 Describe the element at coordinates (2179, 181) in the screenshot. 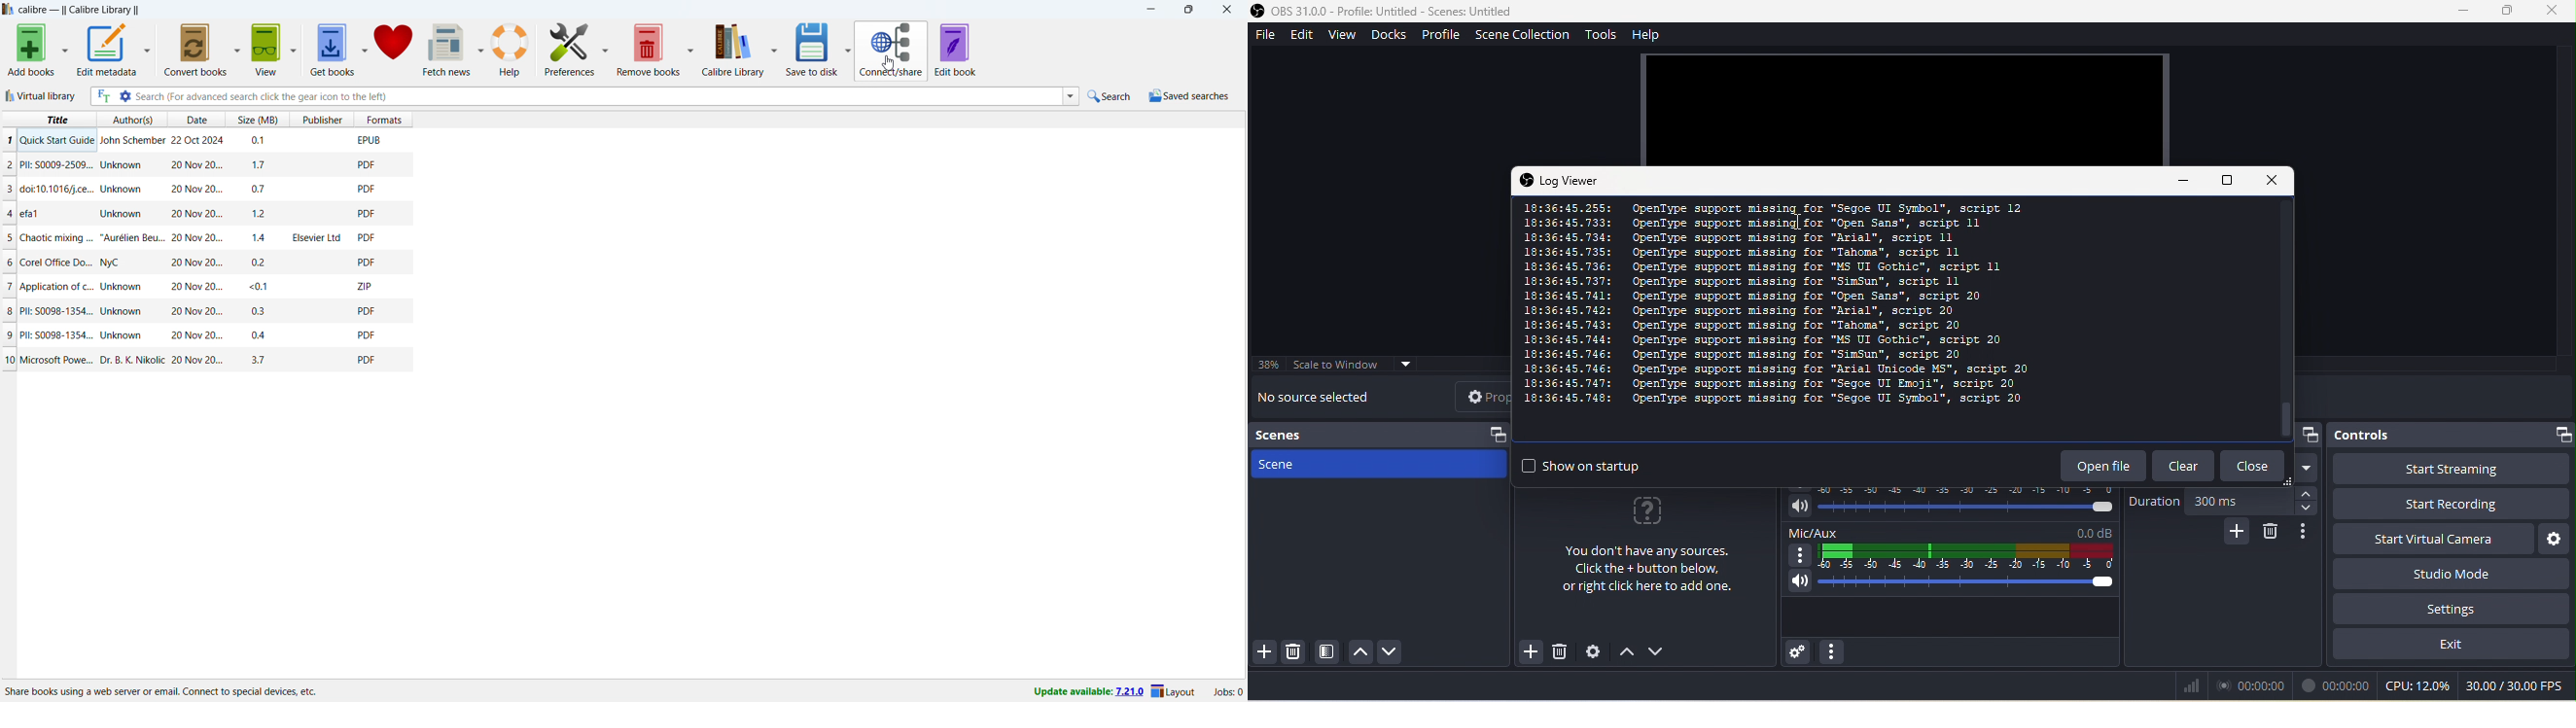

I see `minimize` at that location.